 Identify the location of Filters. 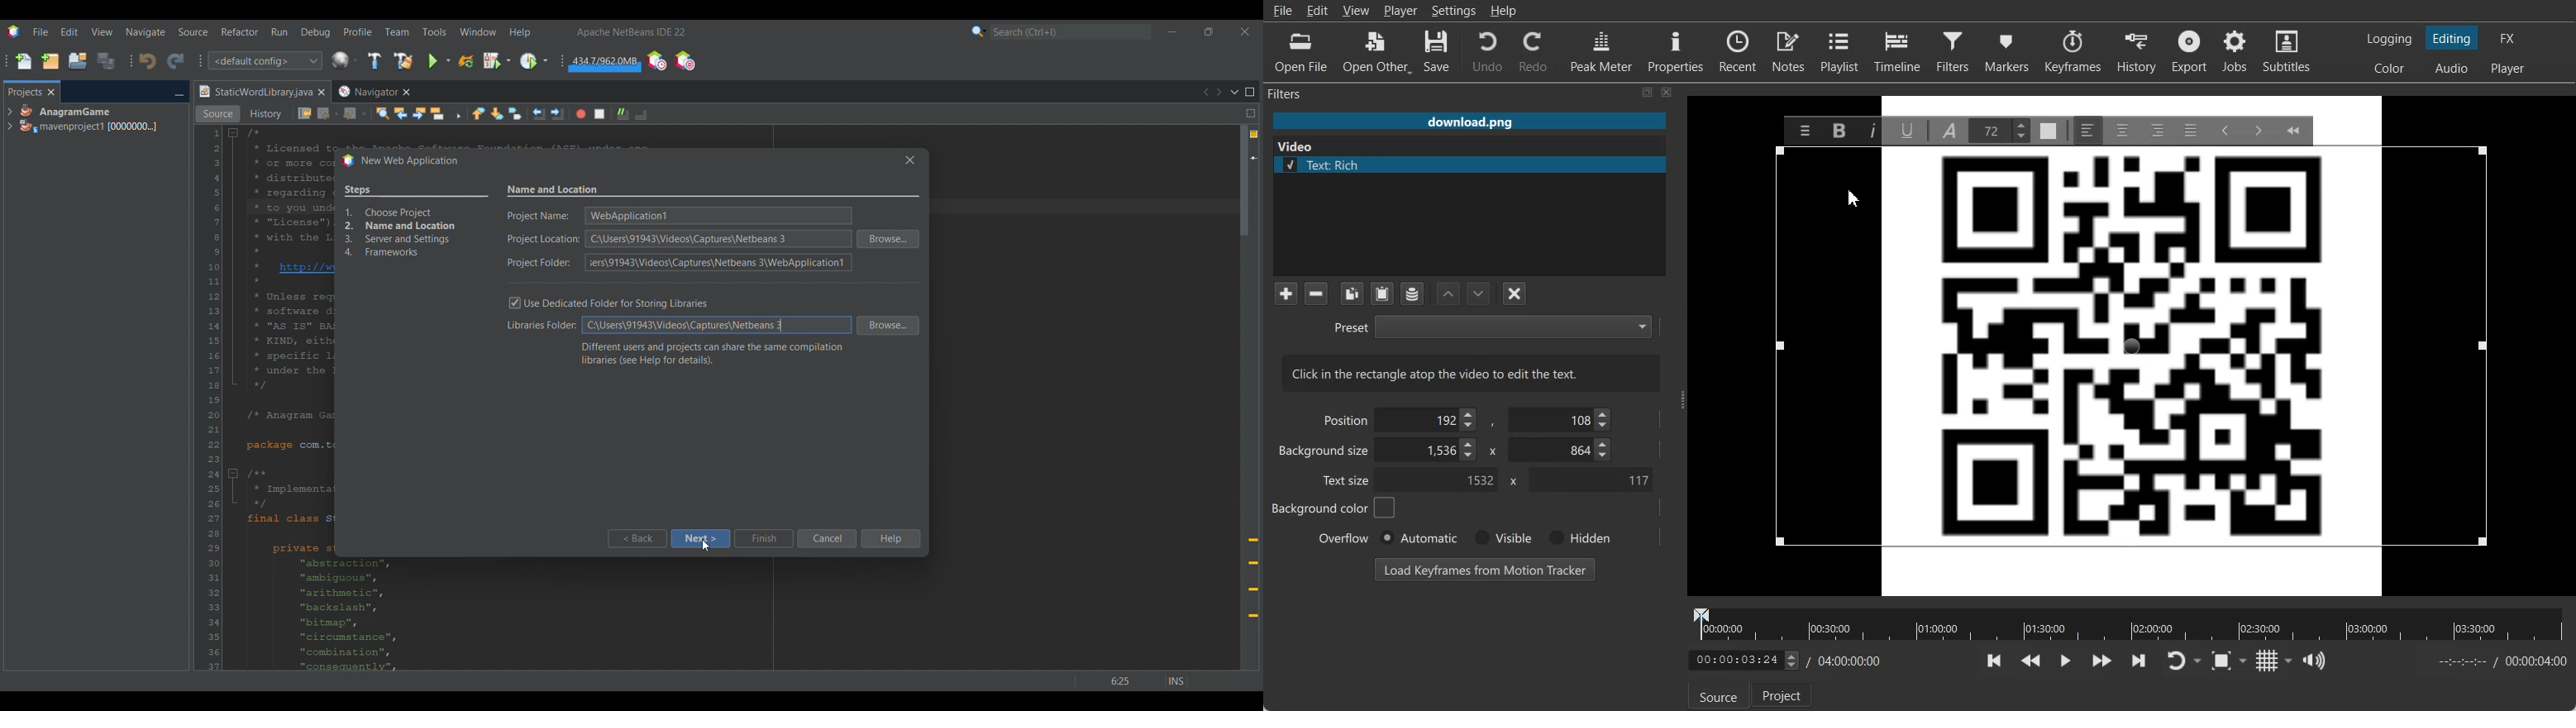
(1955, 50).